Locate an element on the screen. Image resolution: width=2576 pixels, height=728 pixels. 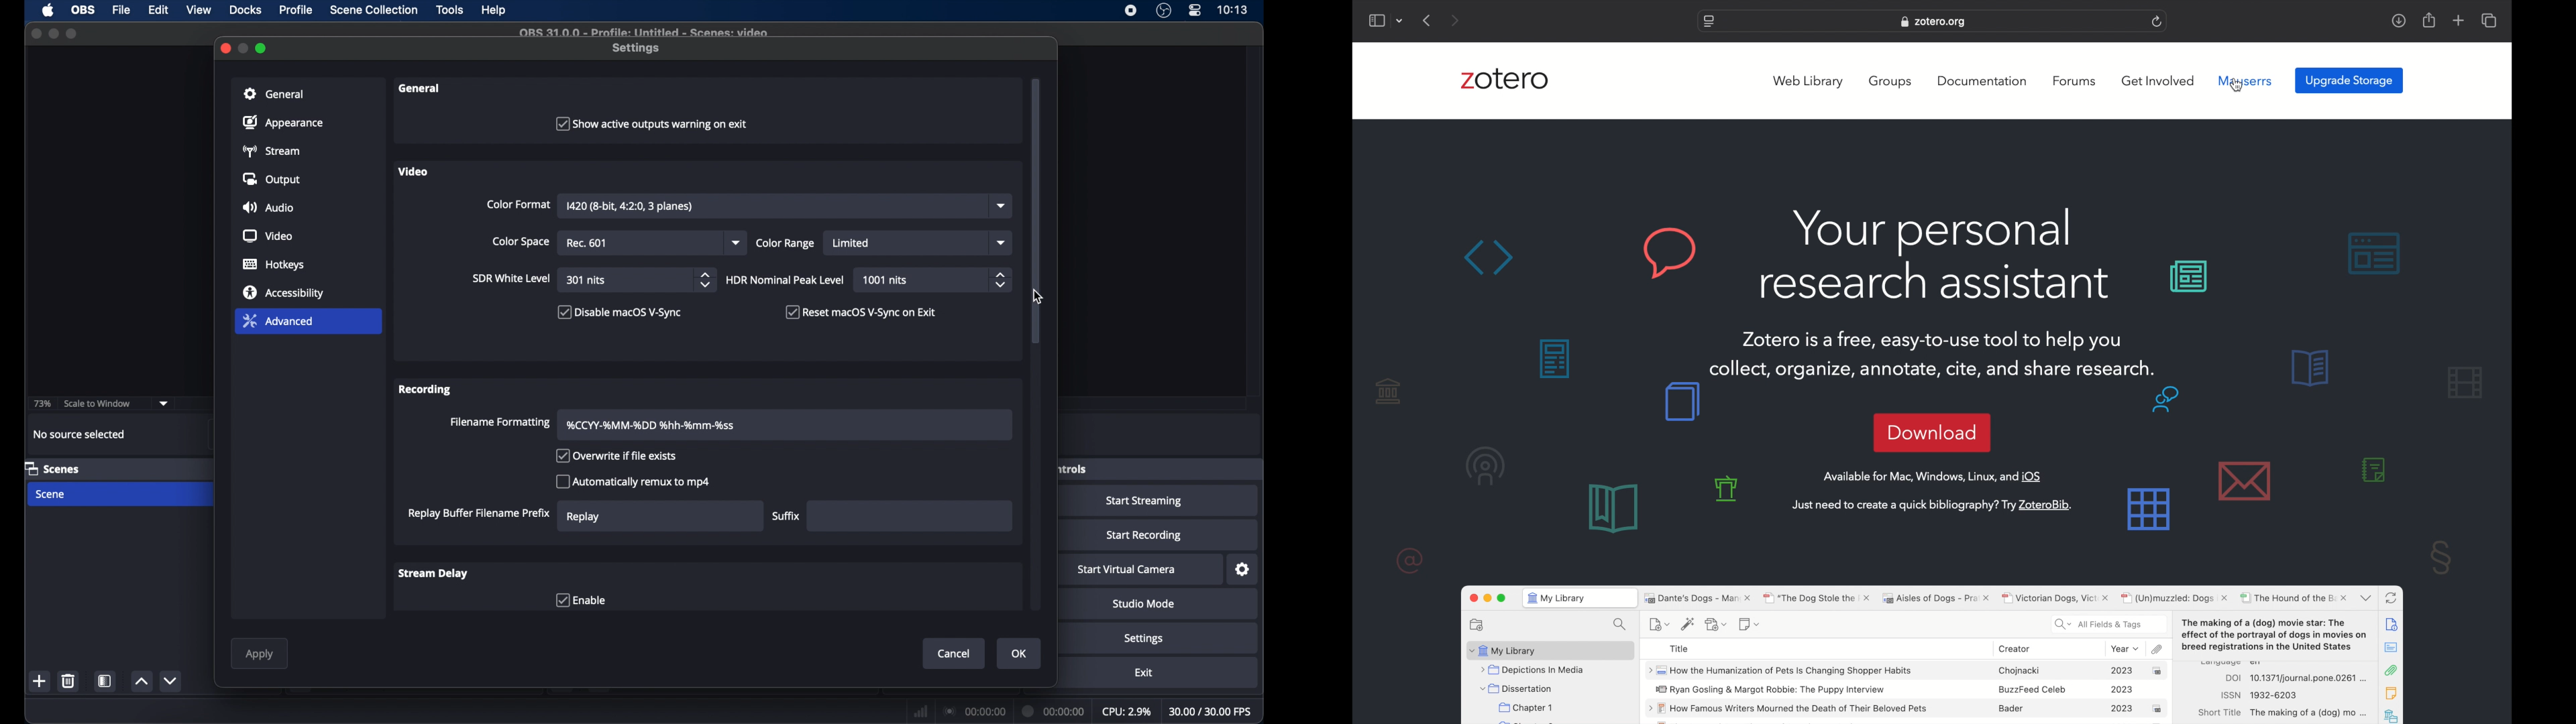
docks is located at coordinates (246, 10).